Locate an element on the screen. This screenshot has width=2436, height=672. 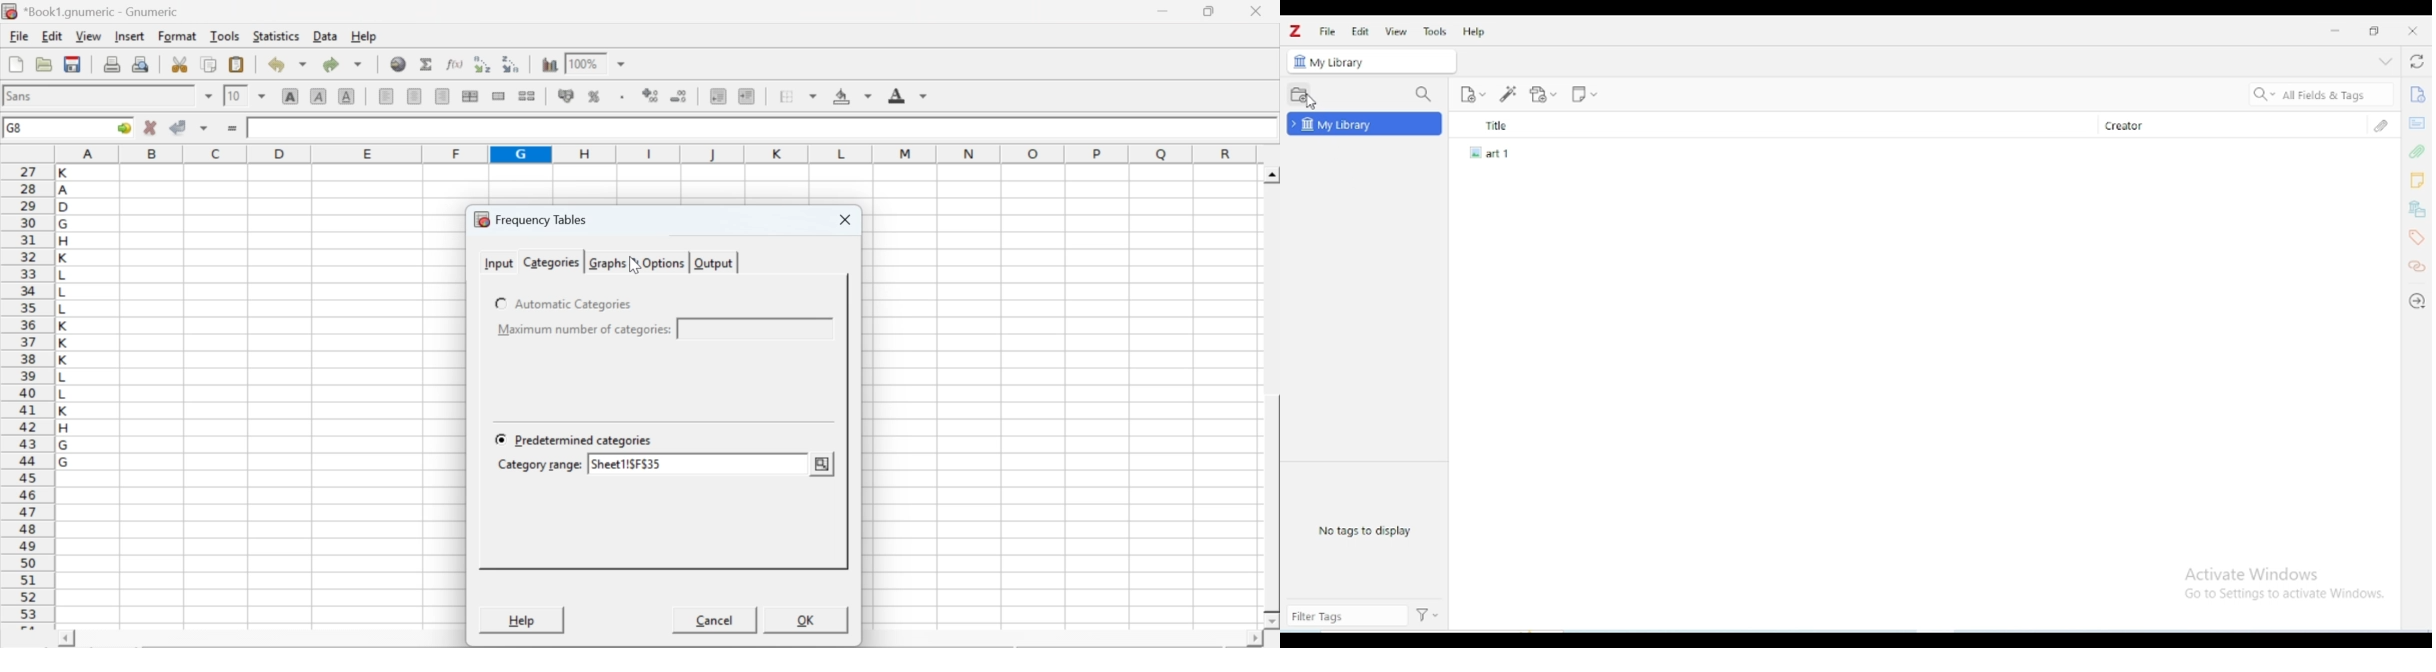
actions is located at coordinates (1429, 616).